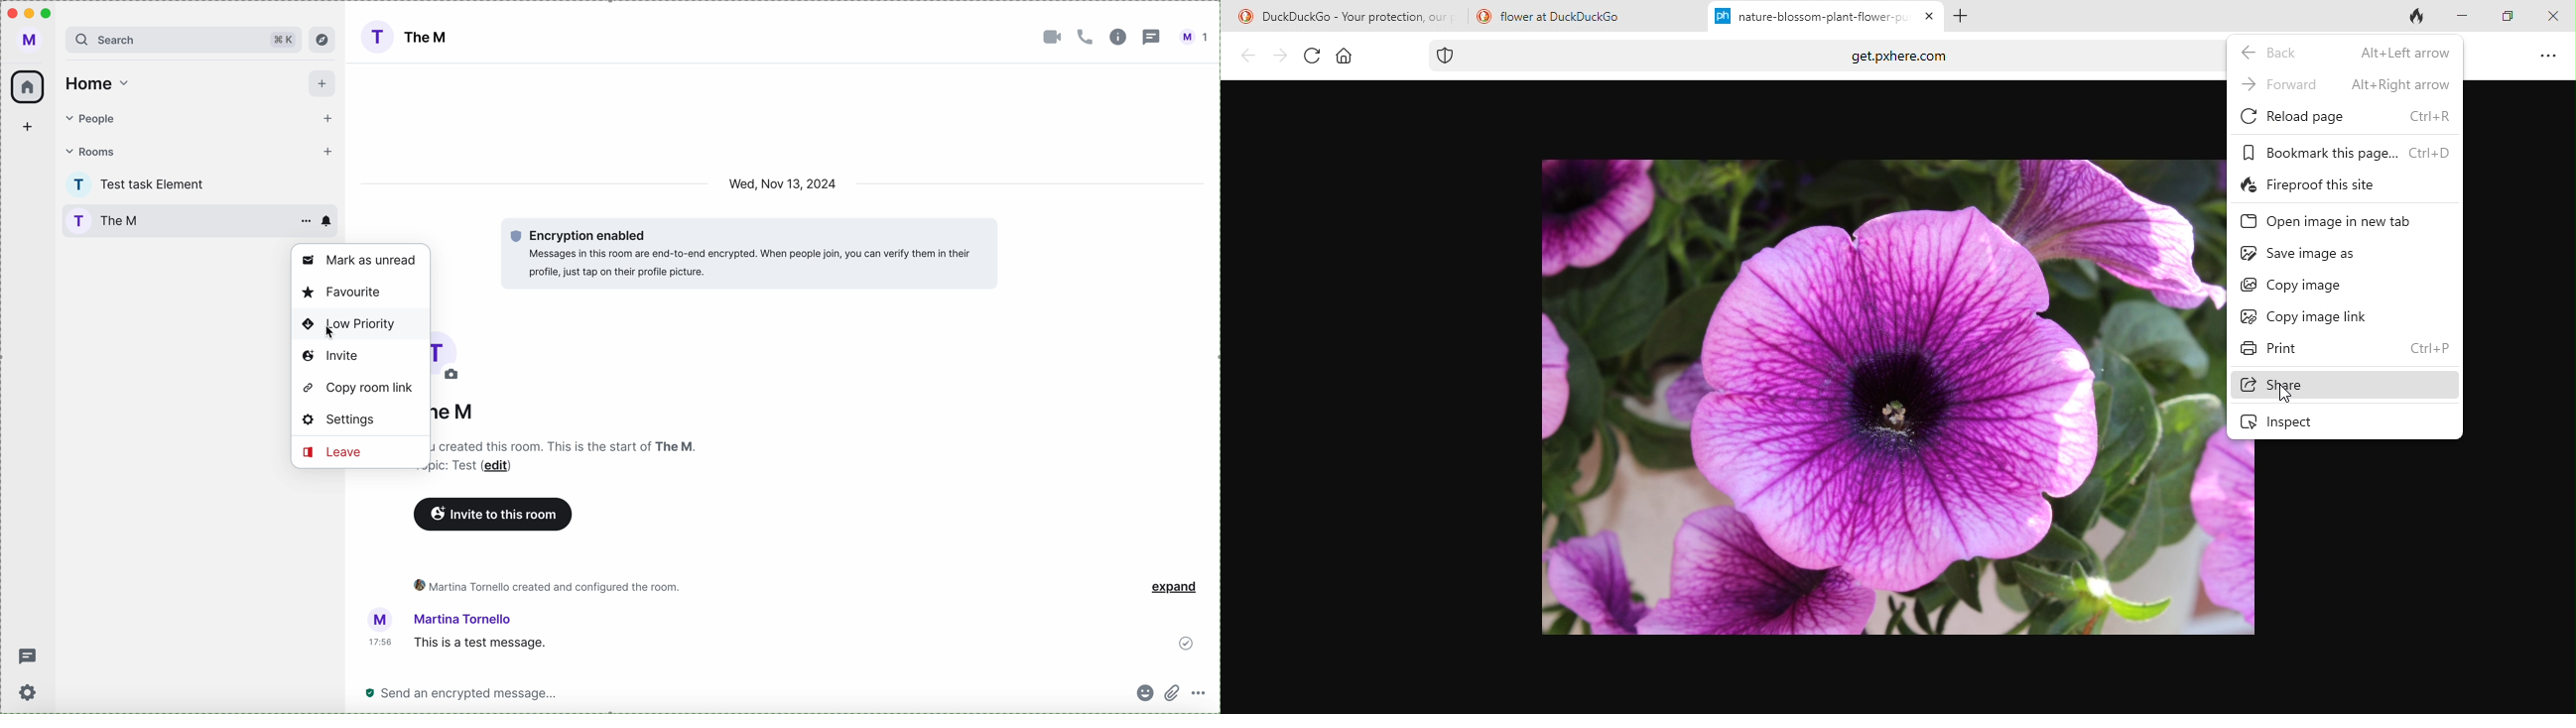 Image resolution: width=2576 pixels, height=728 pixels. What do you see at coordinates (337, 153) in the screenshot?
I see `add` at bounding box center [337, 153].